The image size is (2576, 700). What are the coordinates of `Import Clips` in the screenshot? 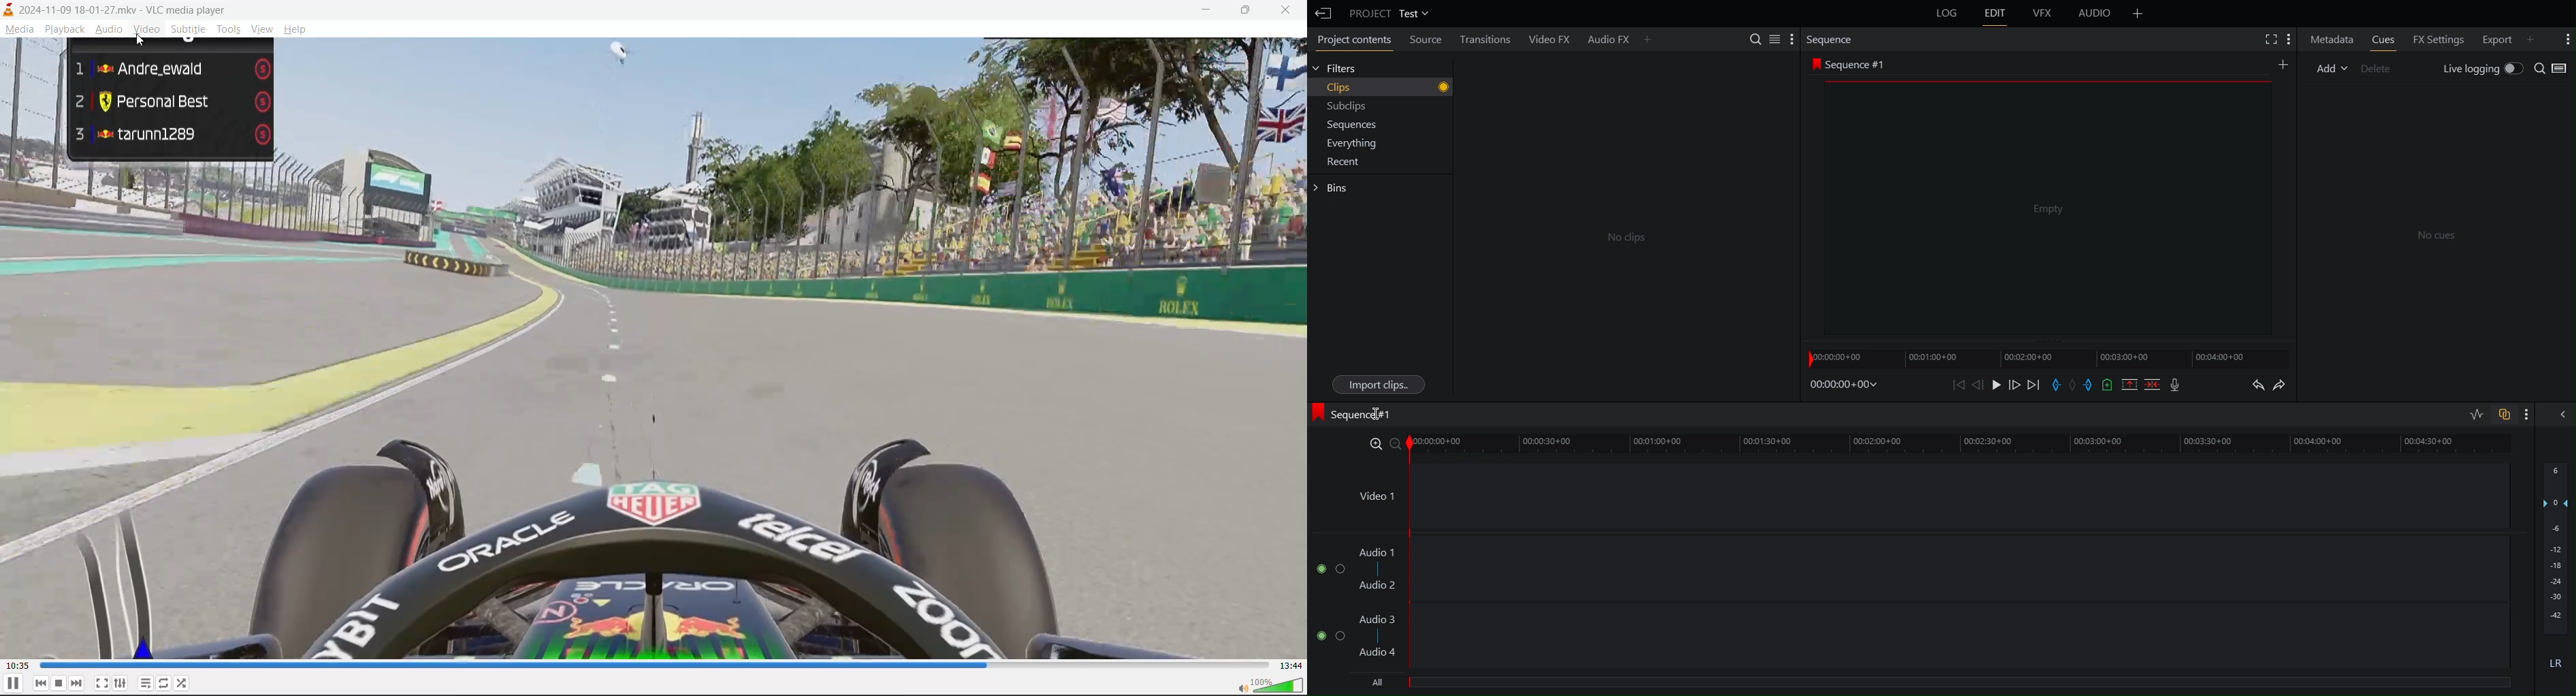 It's located at (1378, 384).